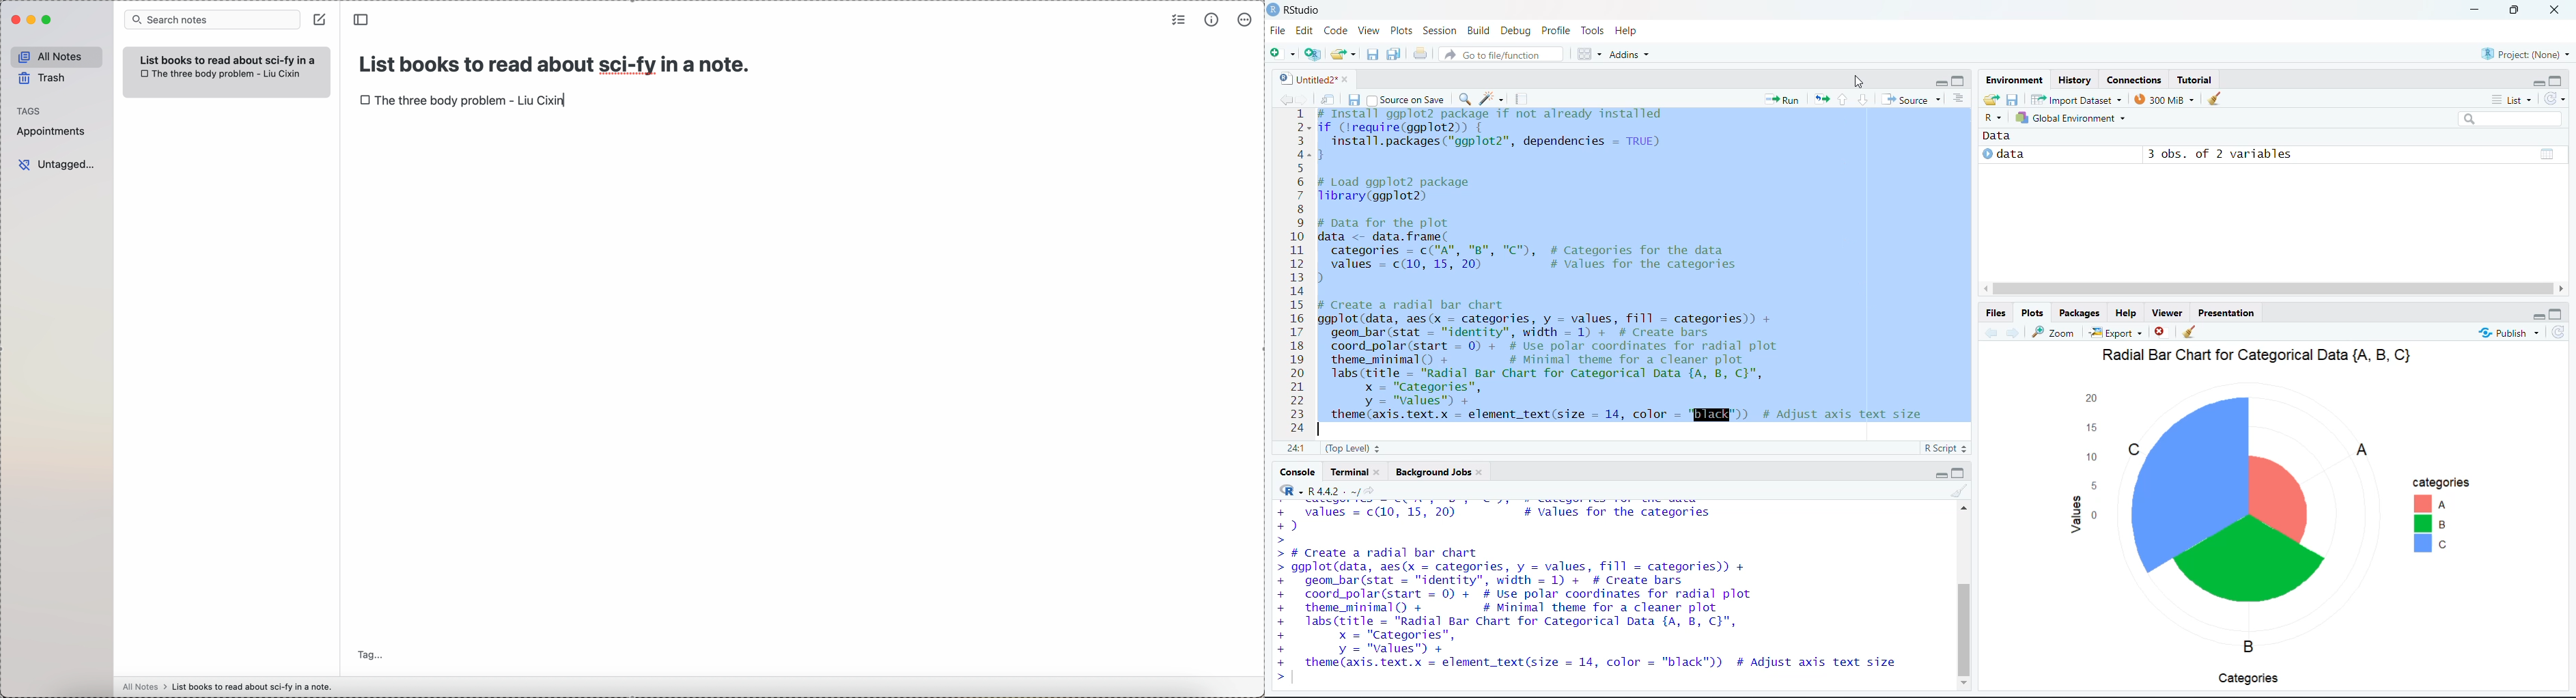 This screenshot has width=2576, height=700. What do you see at coordinates (2432, 527) in the screenshot?
I see `abc` at bounding box center [2432, 527].